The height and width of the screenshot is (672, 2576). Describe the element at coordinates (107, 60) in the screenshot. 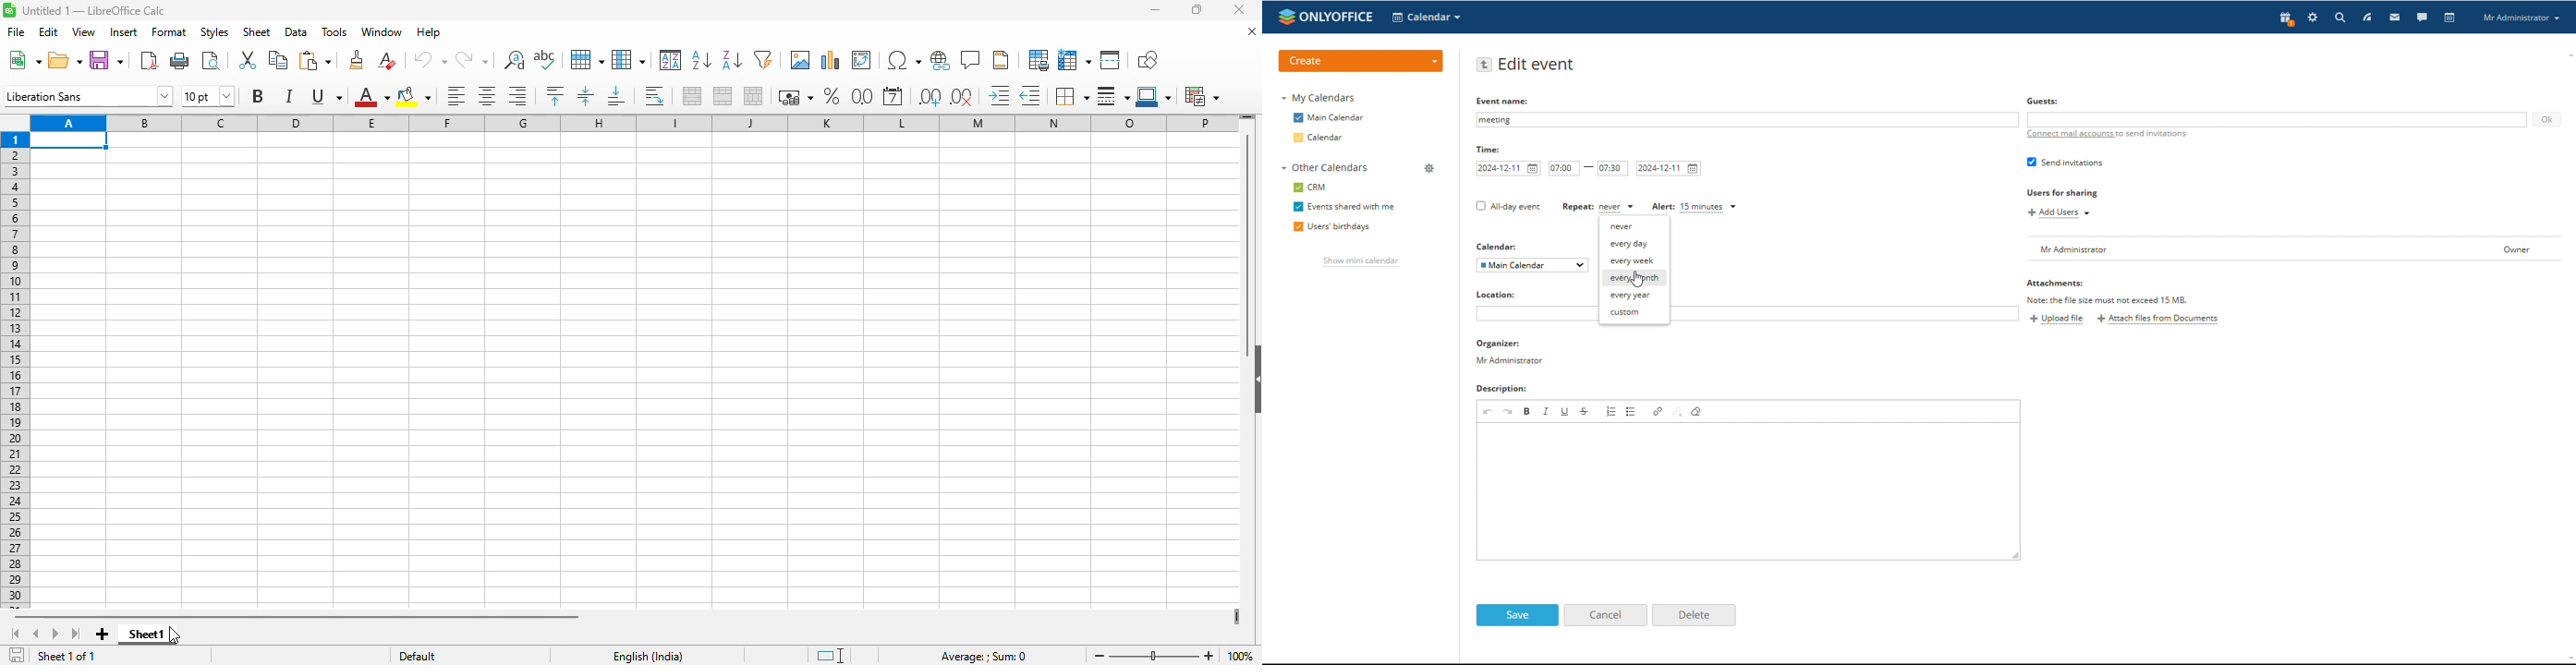

I see `save` at that location.